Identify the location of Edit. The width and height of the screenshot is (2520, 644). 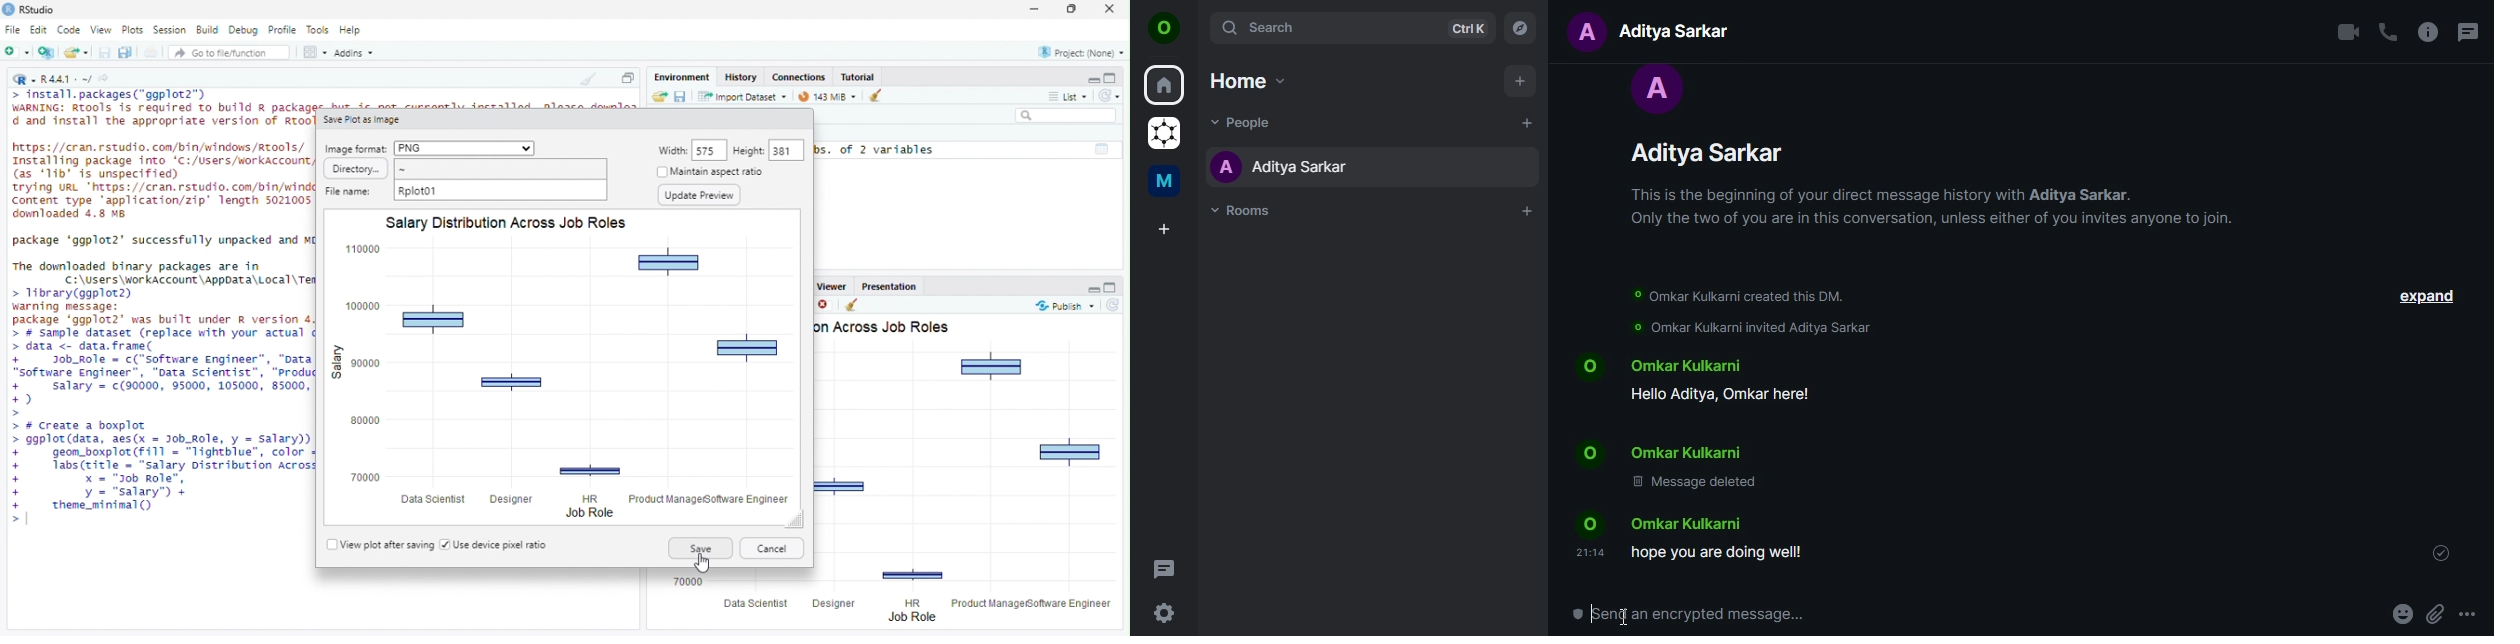
(38, 31).